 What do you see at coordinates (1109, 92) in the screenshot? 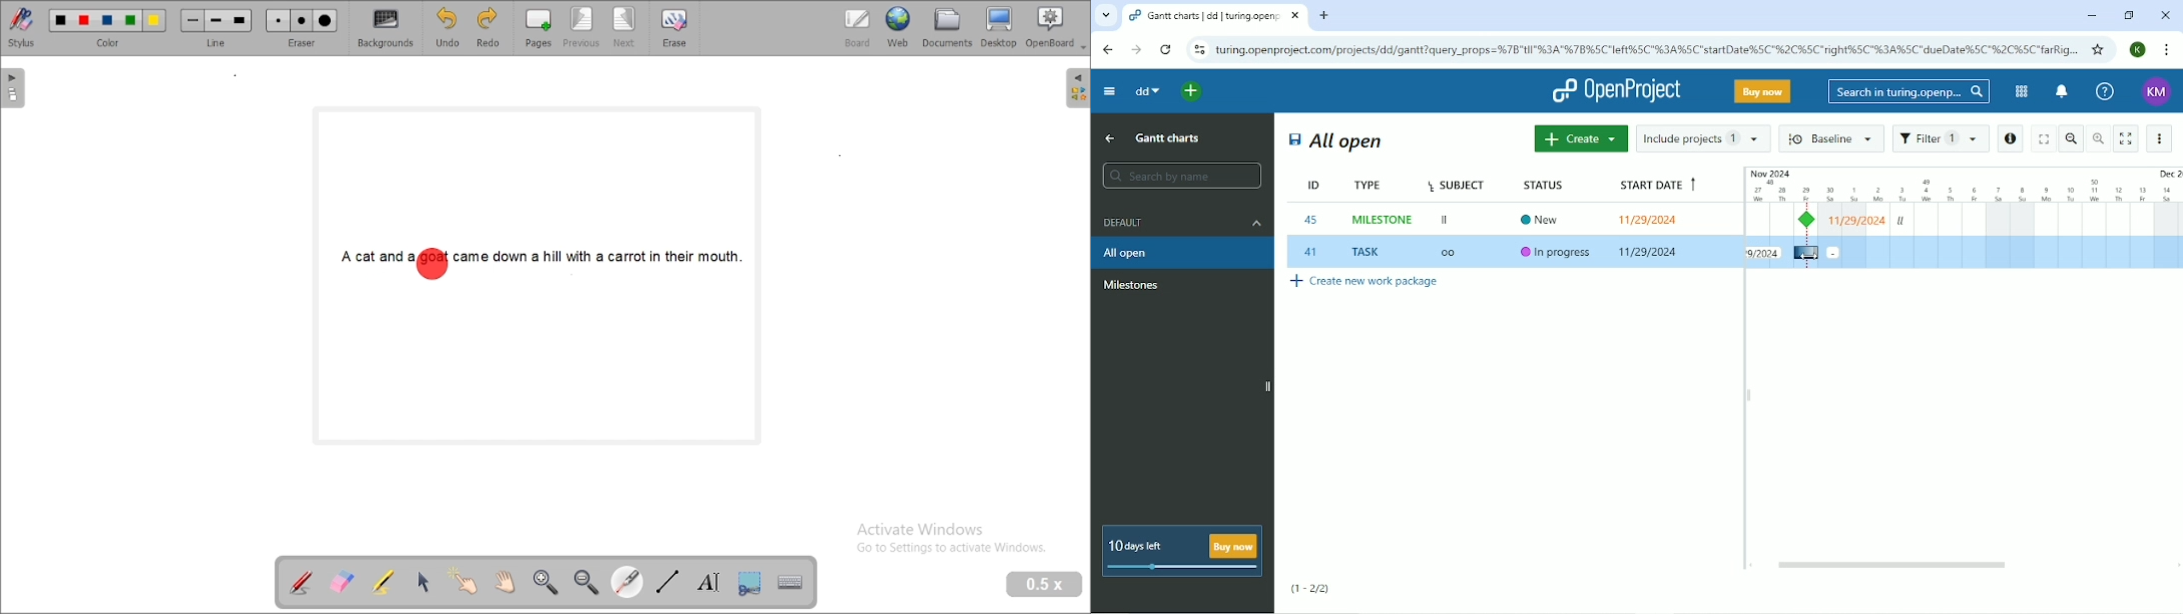
I see `Collapse project menu` at bounding box center [1109, 92].